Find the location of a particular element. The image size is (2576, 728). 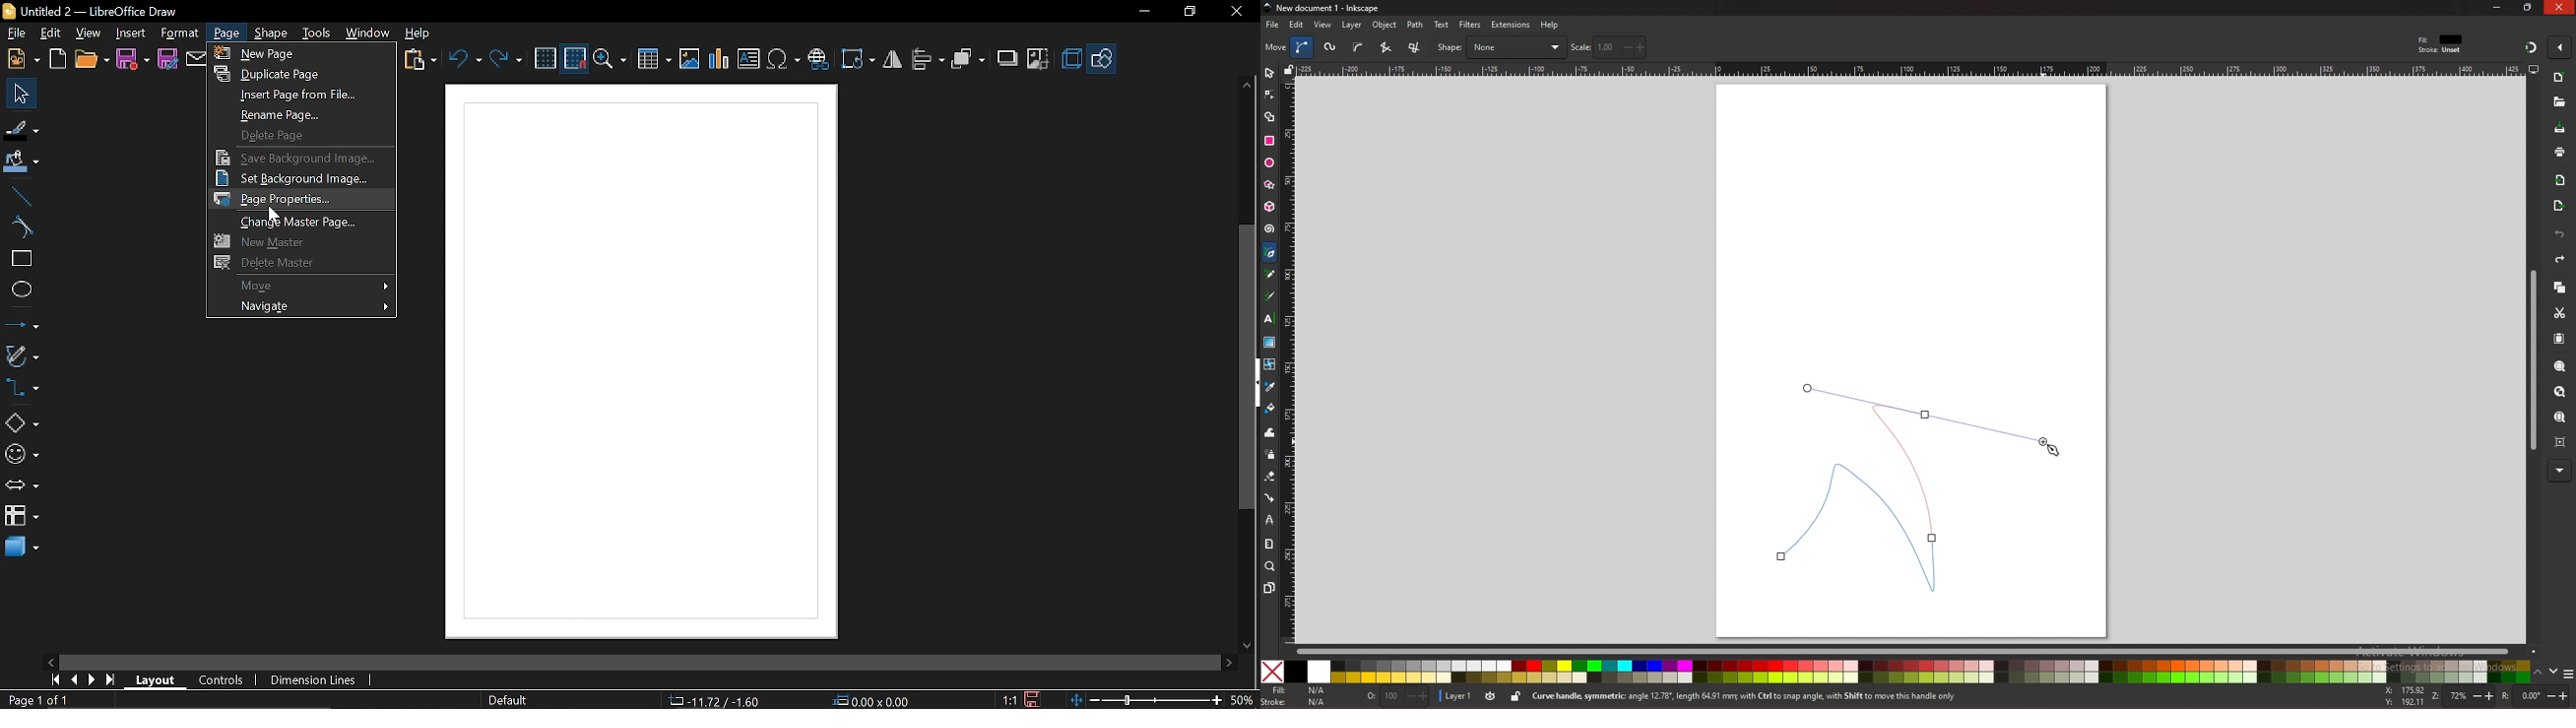

Set background image is located at coordinates (297, 178).